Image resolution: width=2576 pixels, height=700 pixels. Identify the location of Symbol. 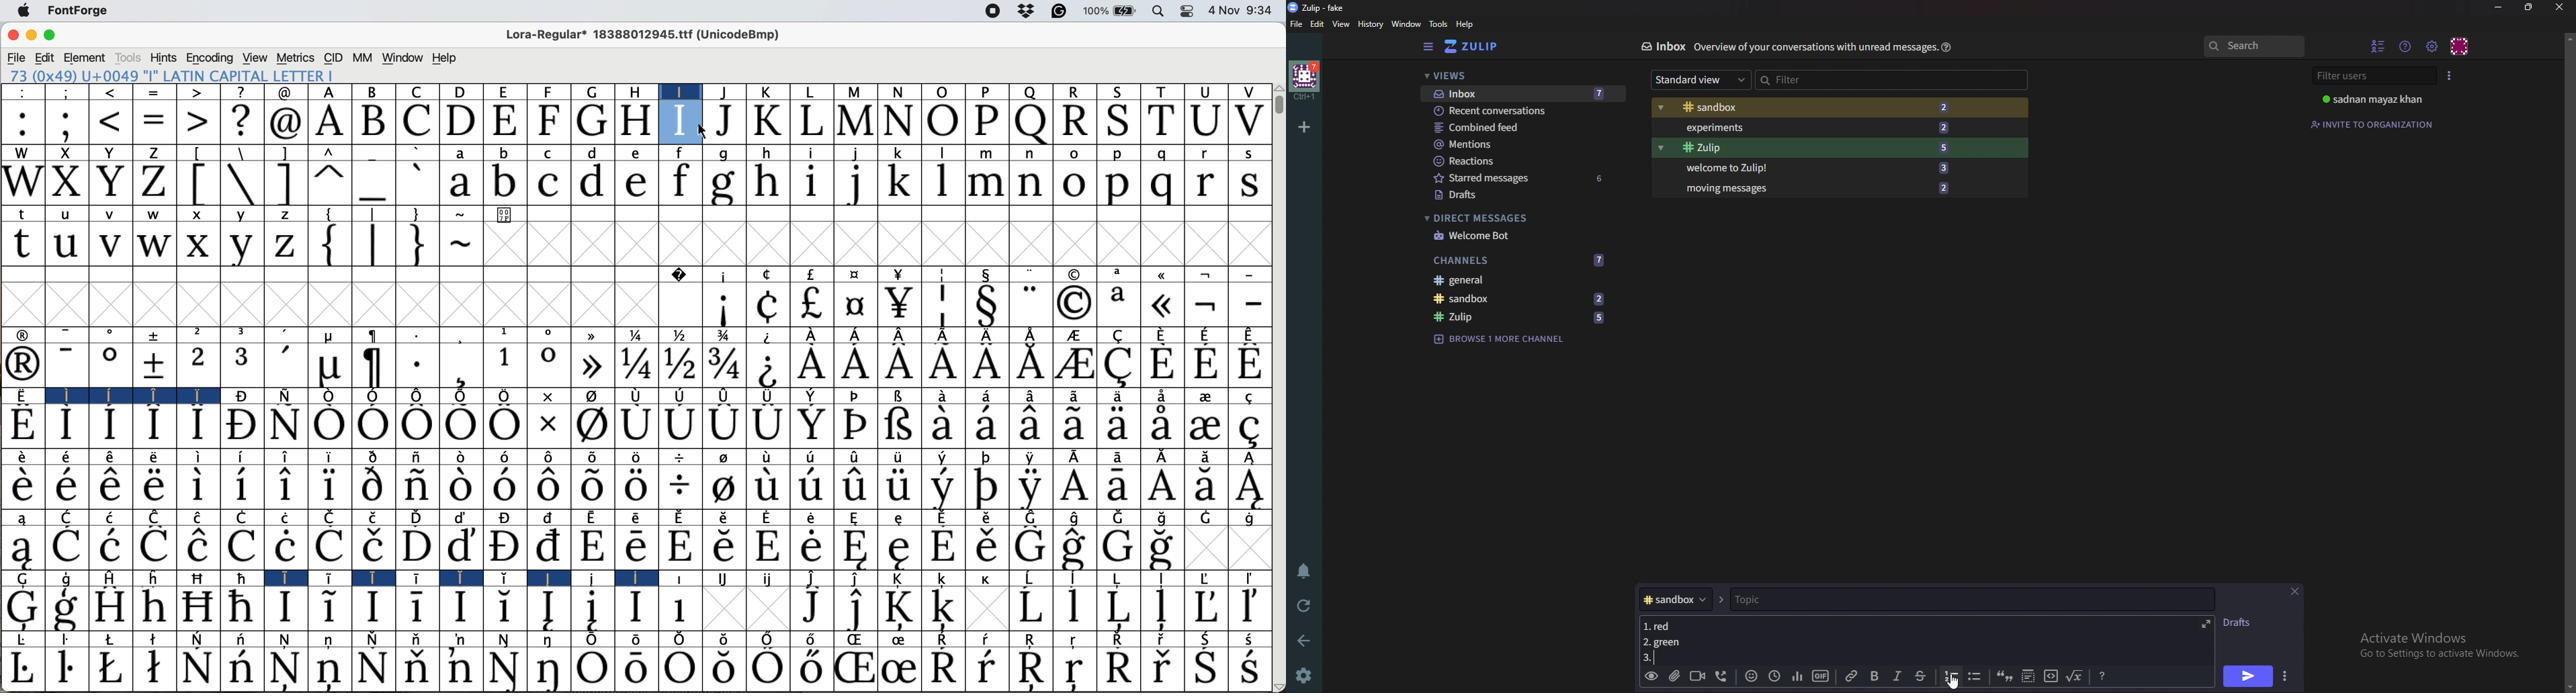
(242, 669).